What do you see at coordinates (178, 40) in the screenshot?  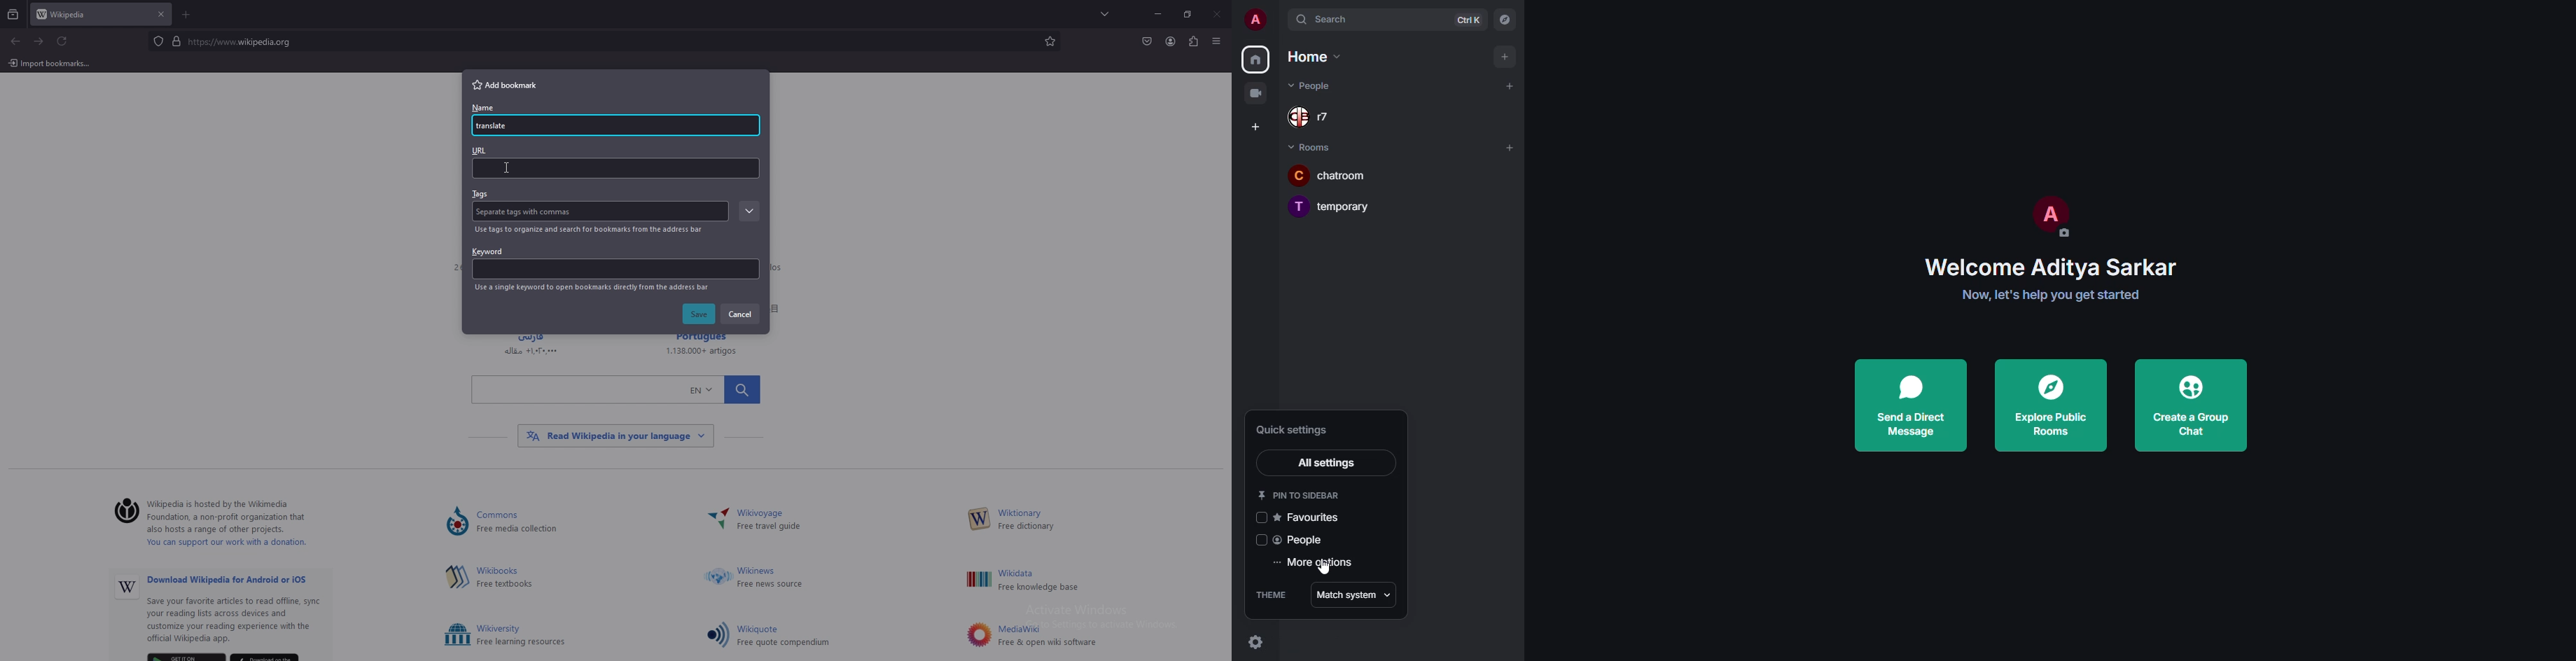 I see `digicert verified` at bounding box center [178, 40].